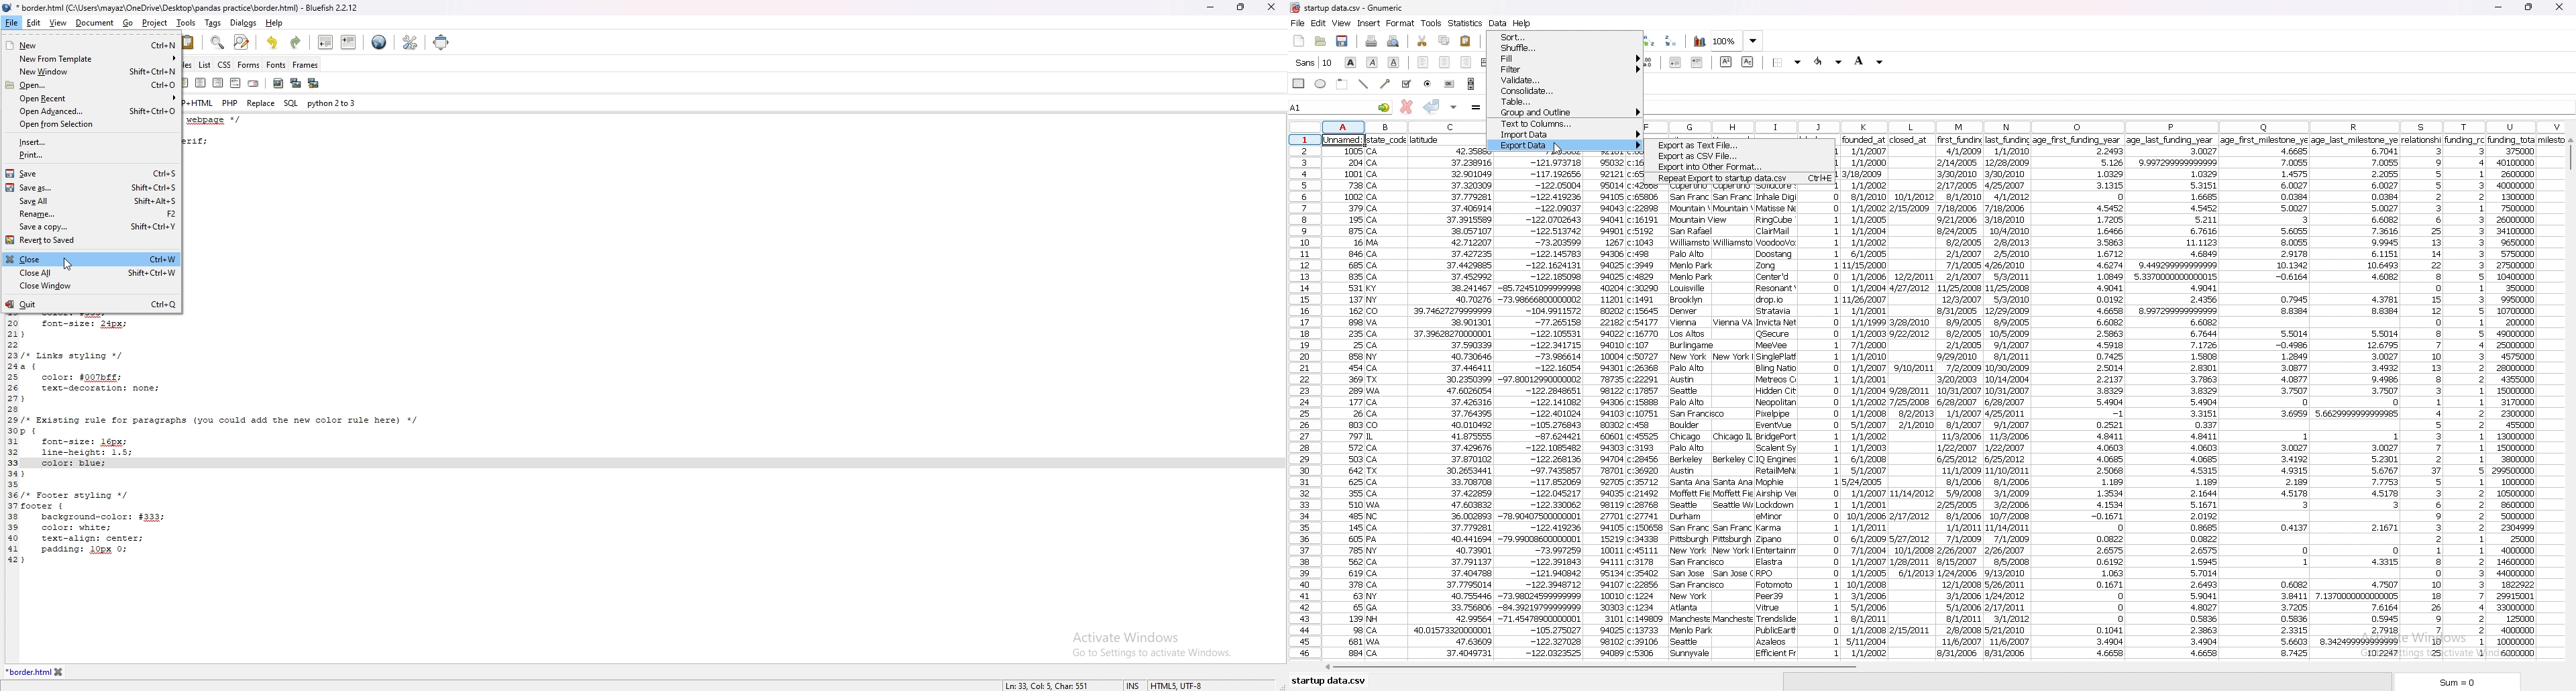  I want to click on list, so click(205, 64).